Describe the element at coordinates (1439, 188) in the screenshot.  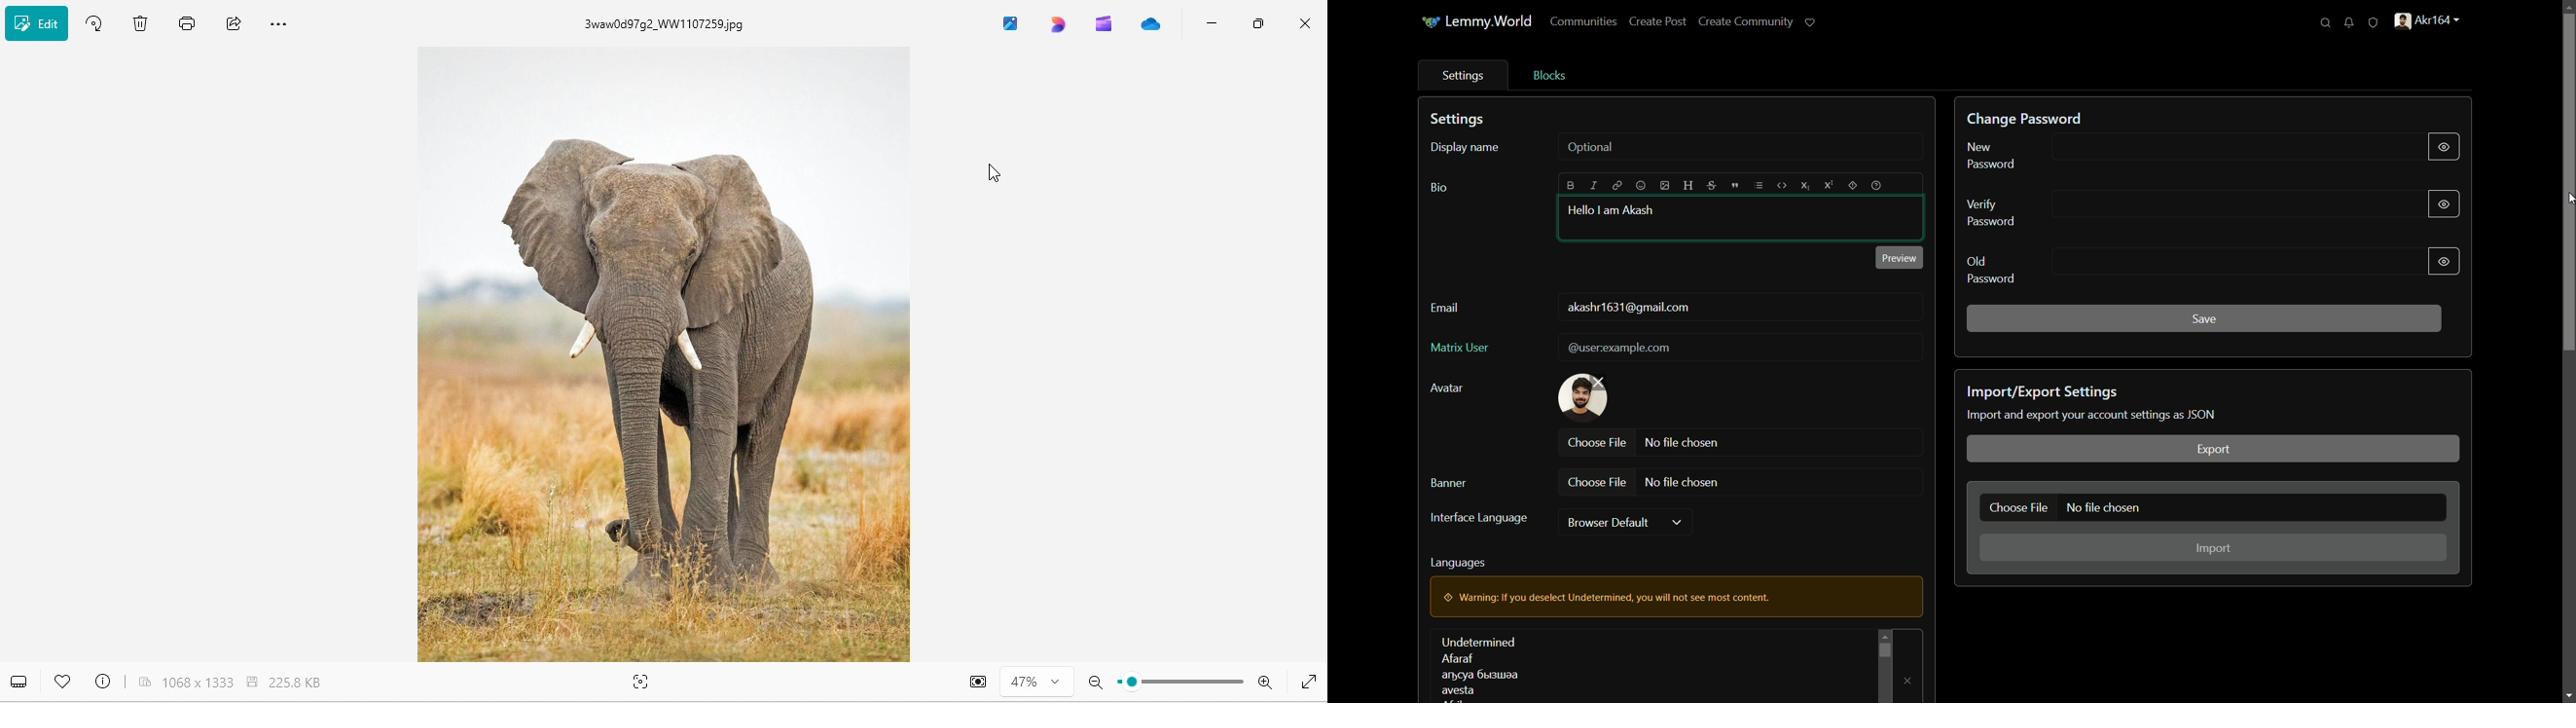
I see `bio` at that location.